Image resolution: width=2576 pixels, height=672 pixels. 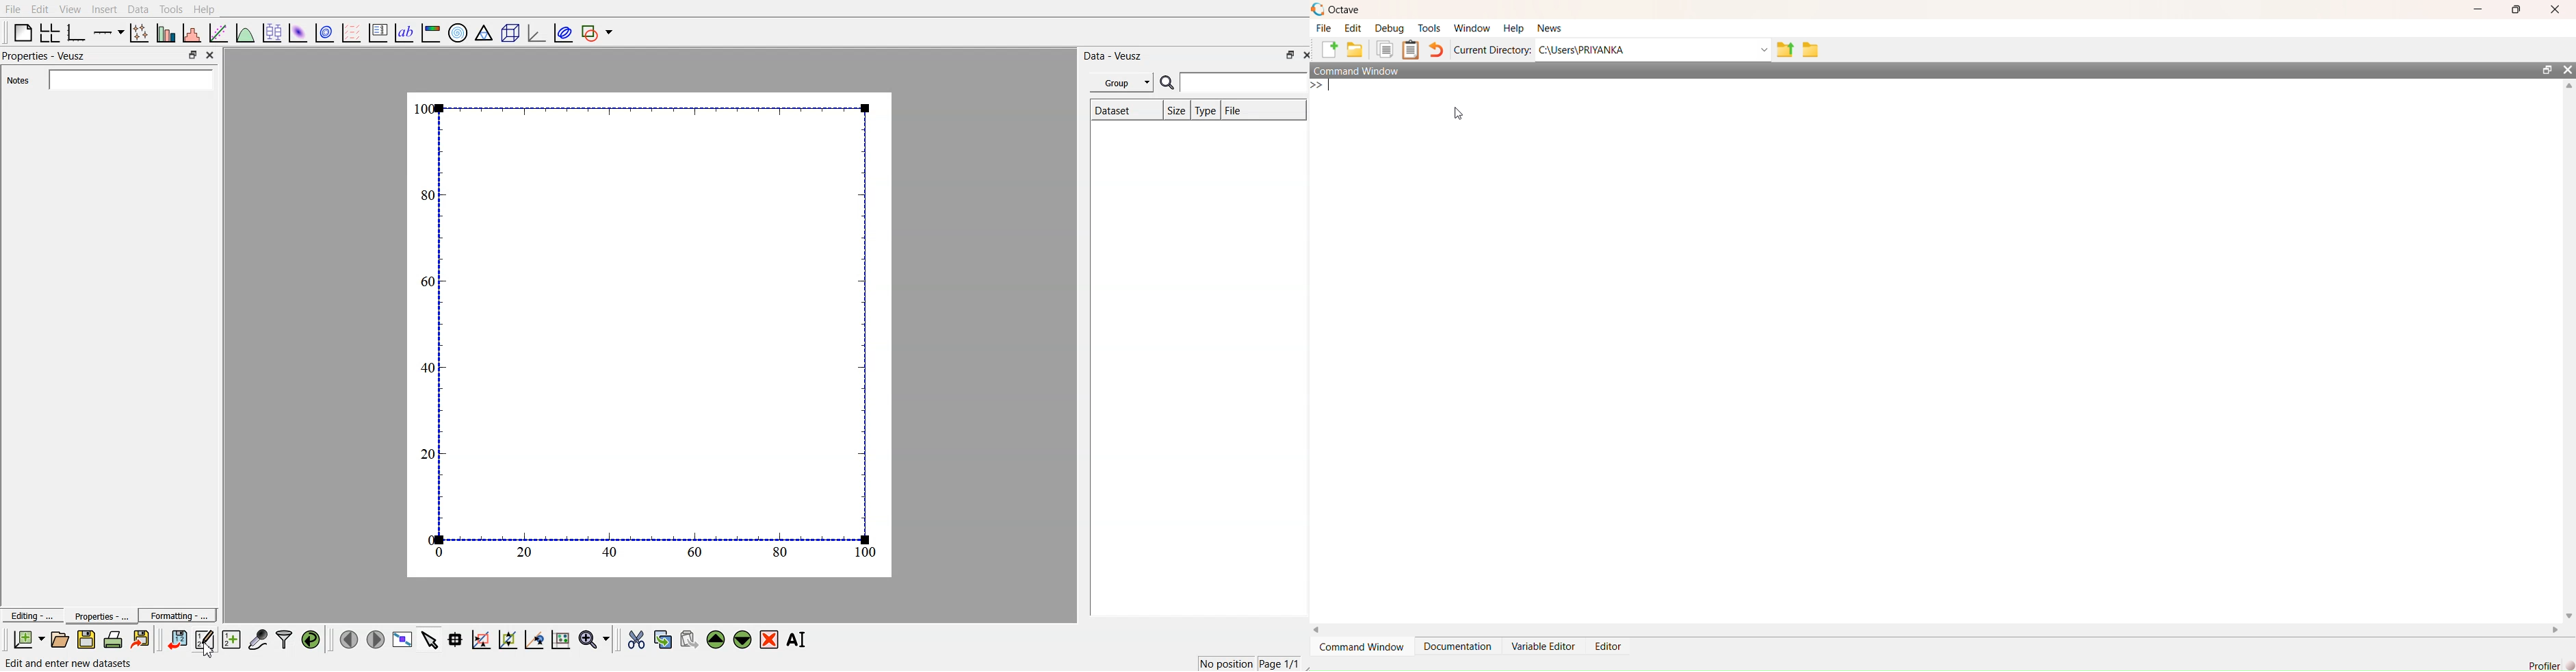 What do you see at coordinates (432, 638) in the screenshot?
I see `select items from the graph` at bounding box center [432, 638].